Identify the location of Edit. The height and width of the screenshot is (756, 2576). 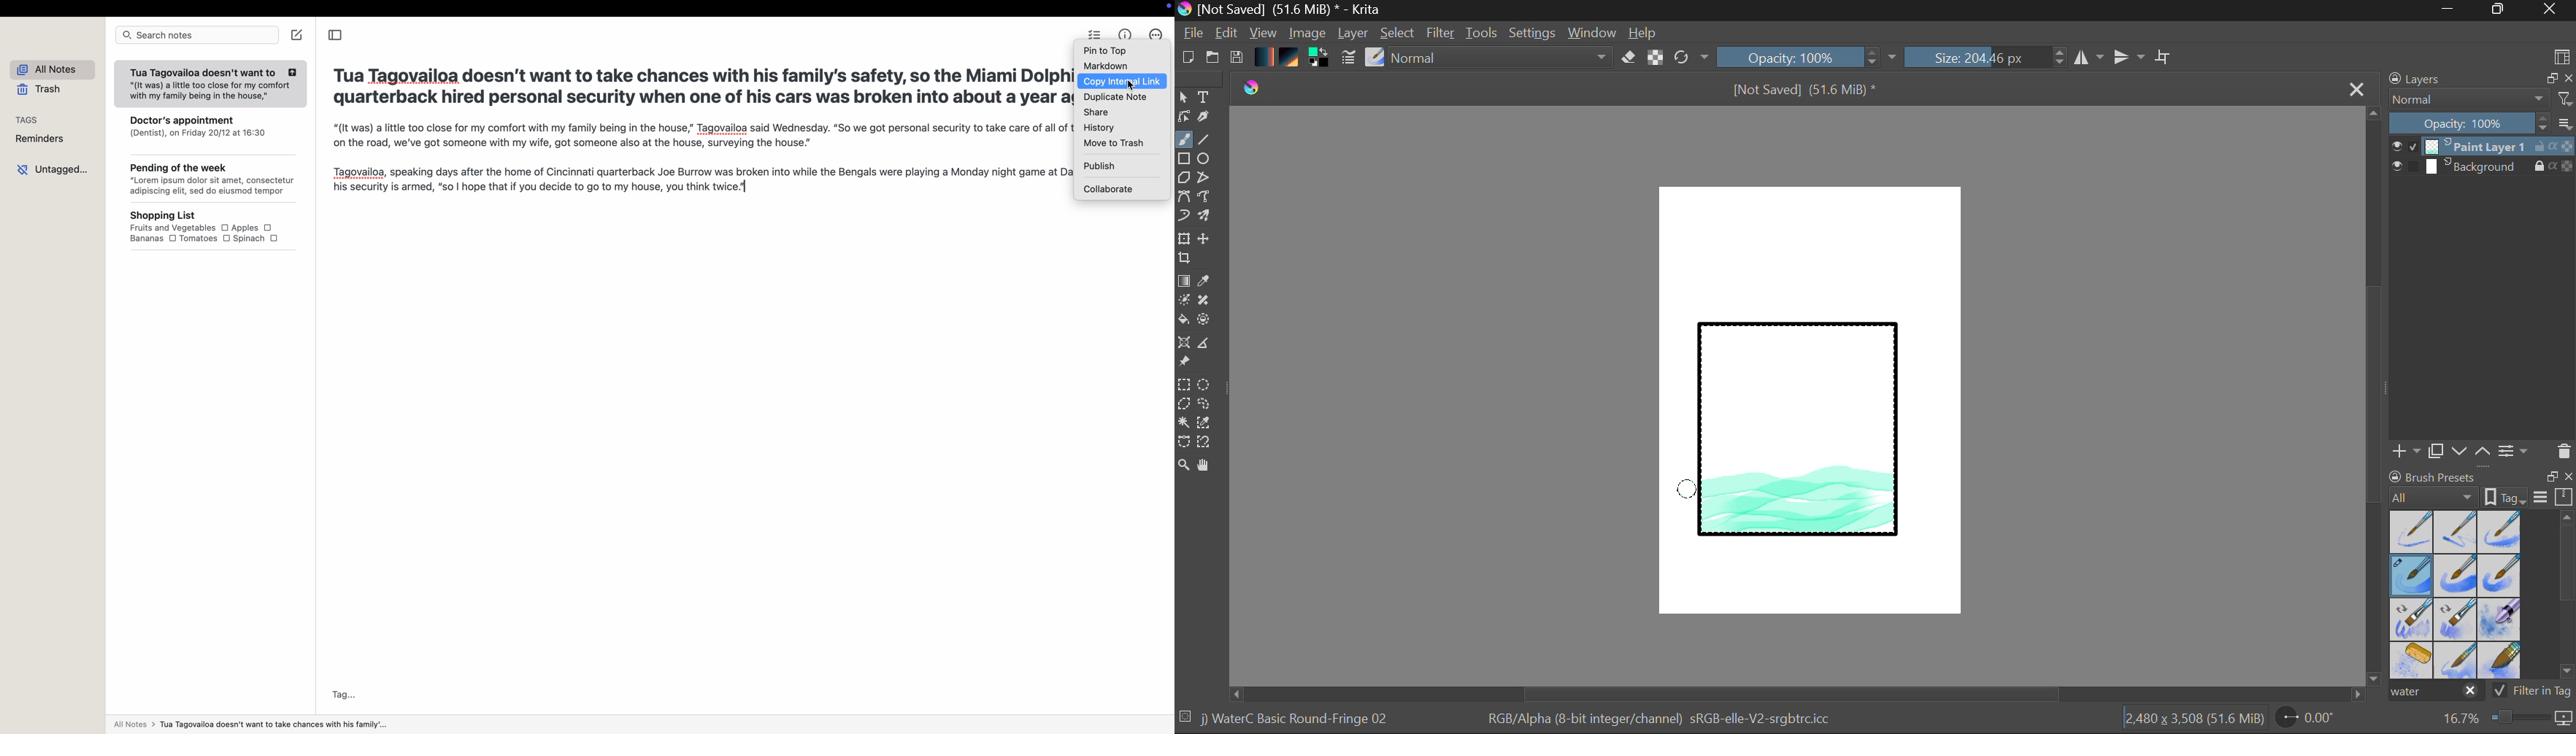
(1227, 34).